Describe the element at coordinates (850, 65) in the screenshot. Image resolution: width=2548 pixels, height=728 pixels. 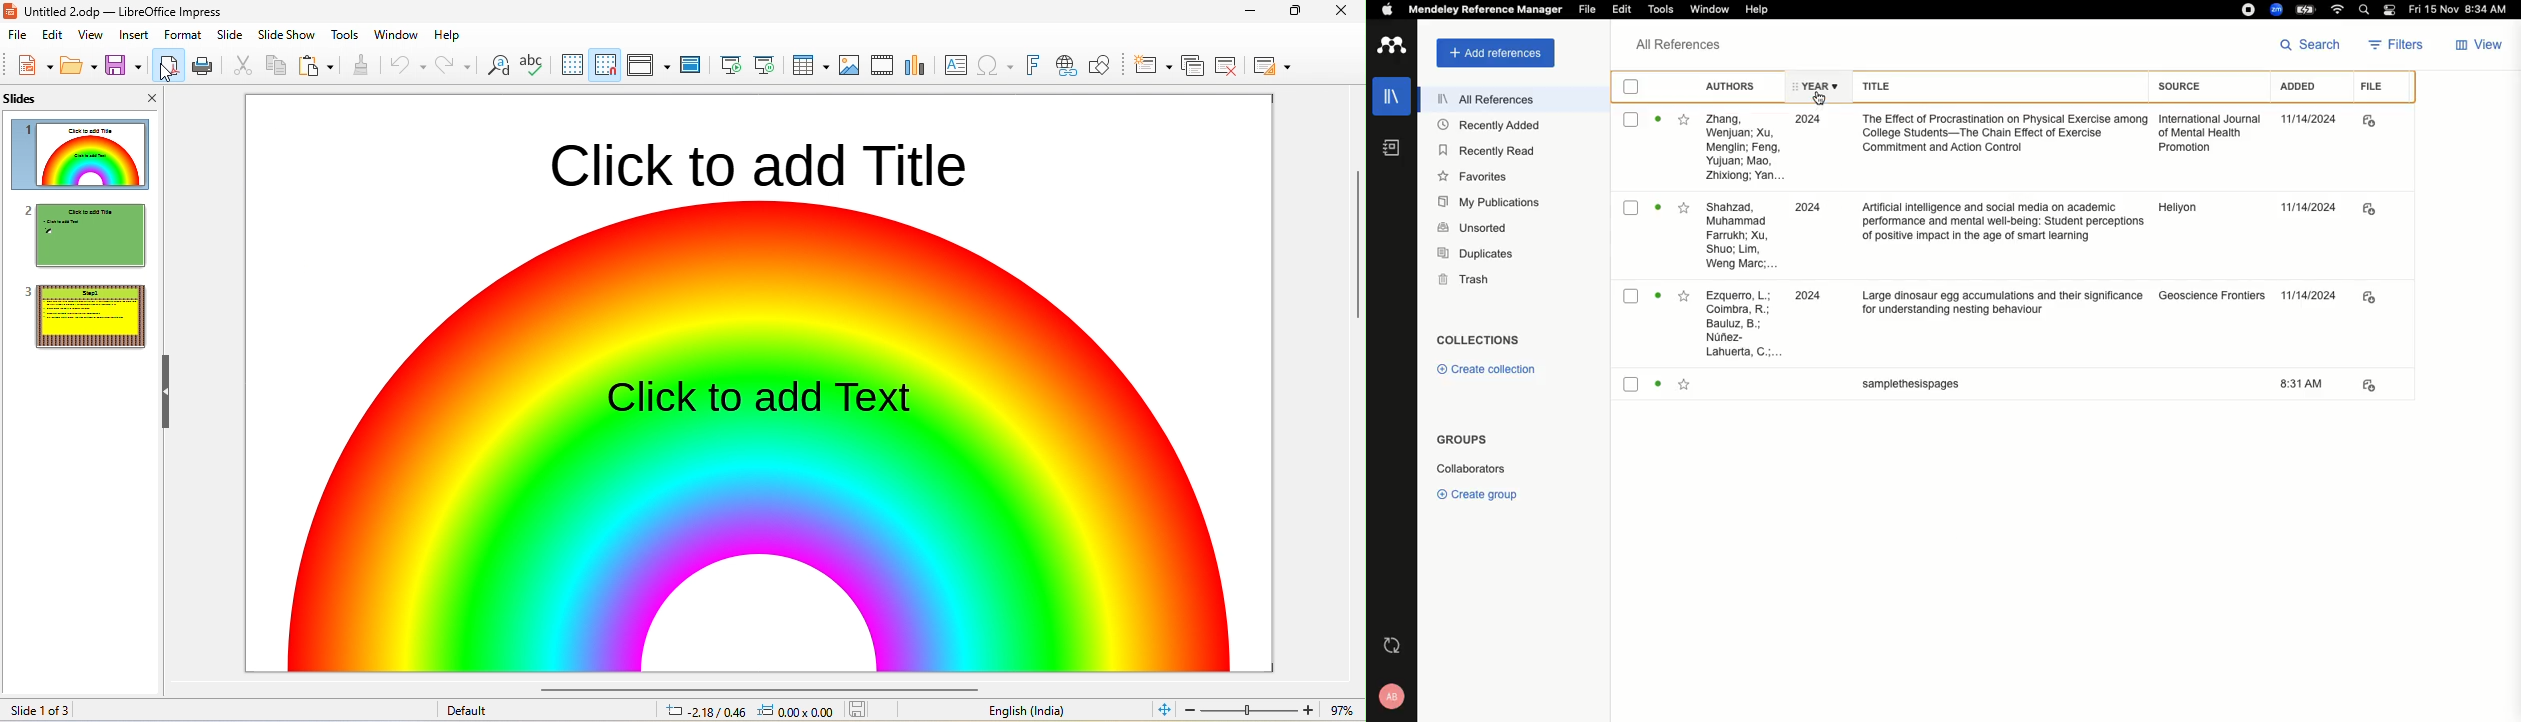
I see `image` at that location.